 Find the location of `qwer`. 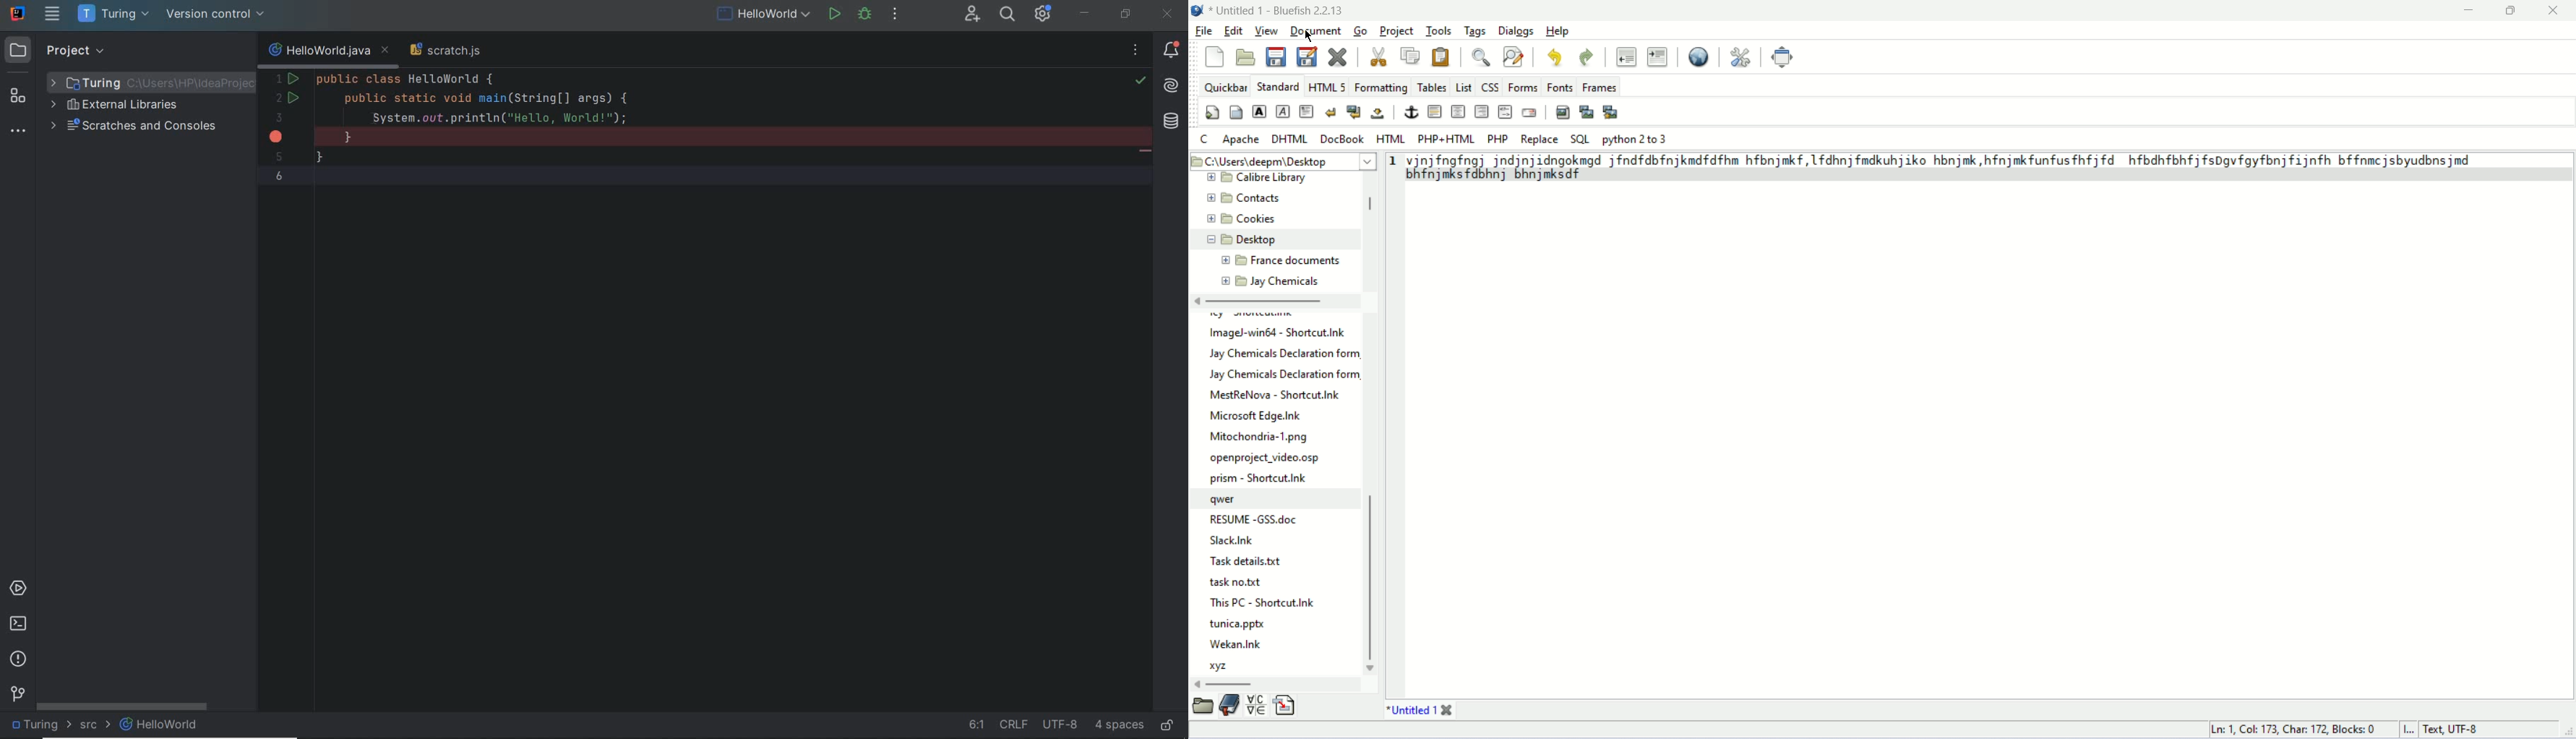

qwer is located at coordinates (1229, 500).